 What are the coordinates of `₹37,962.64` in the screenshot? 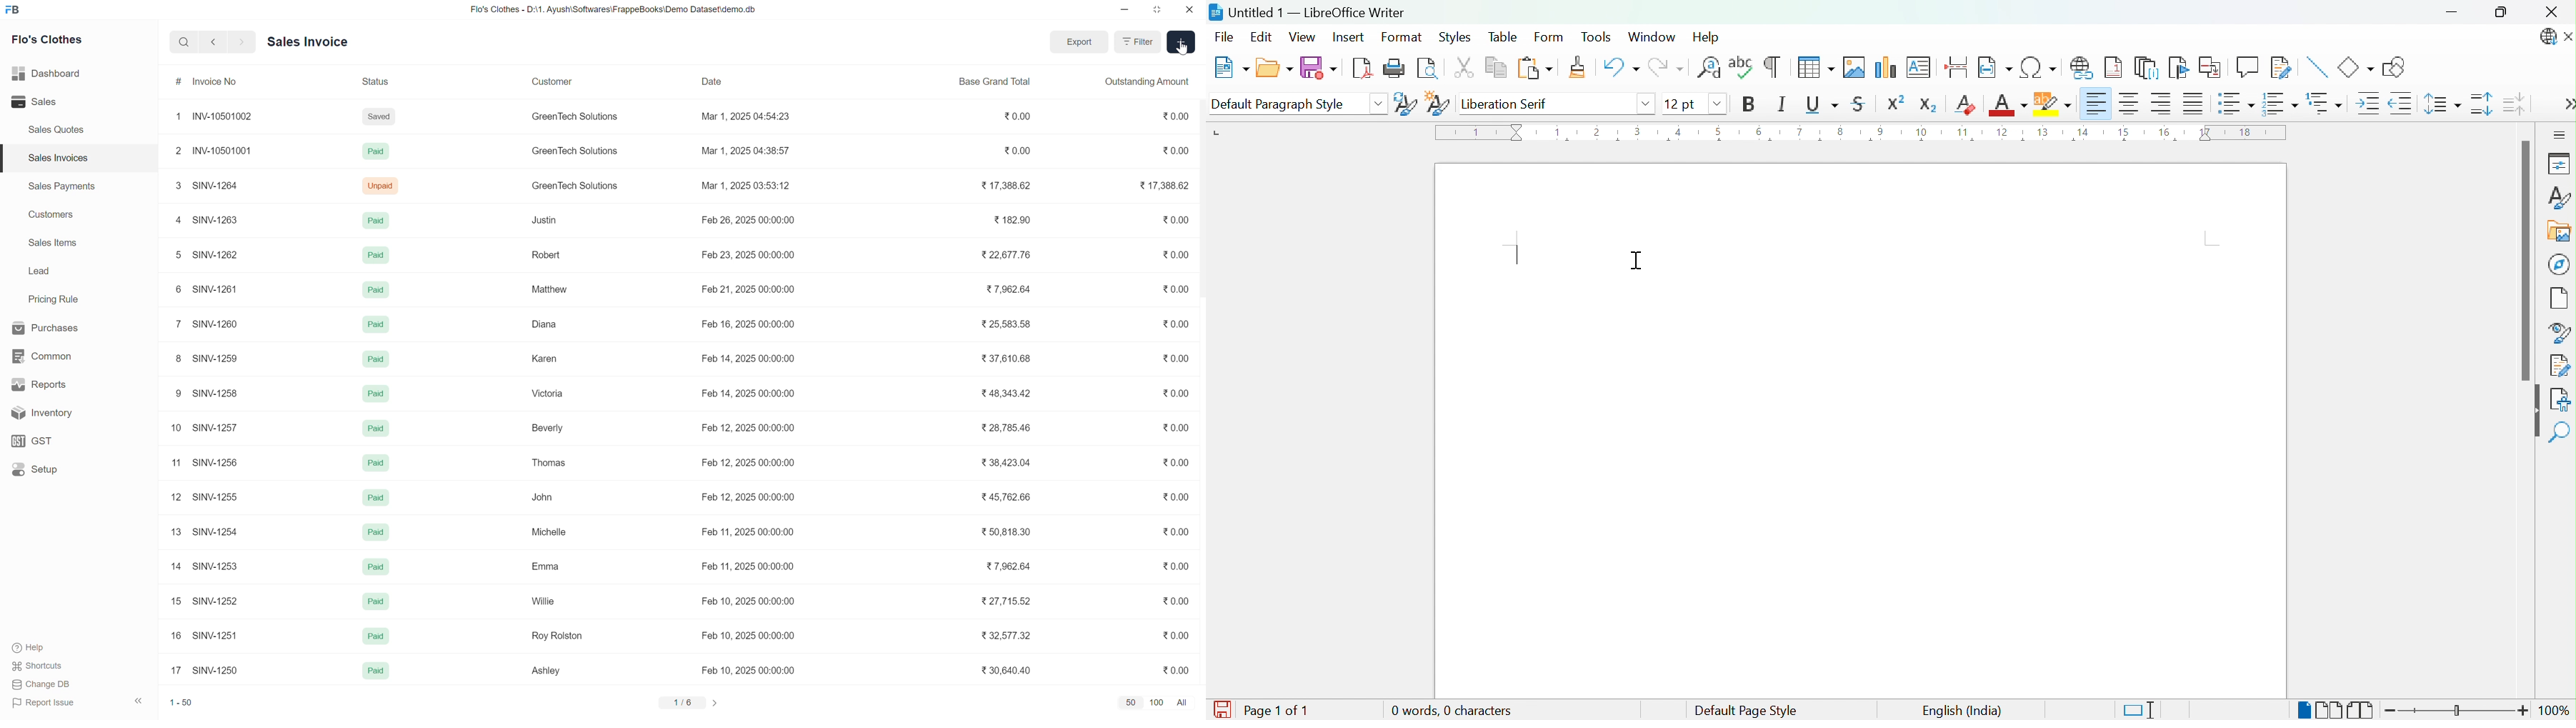 It's located at (1013, 288).